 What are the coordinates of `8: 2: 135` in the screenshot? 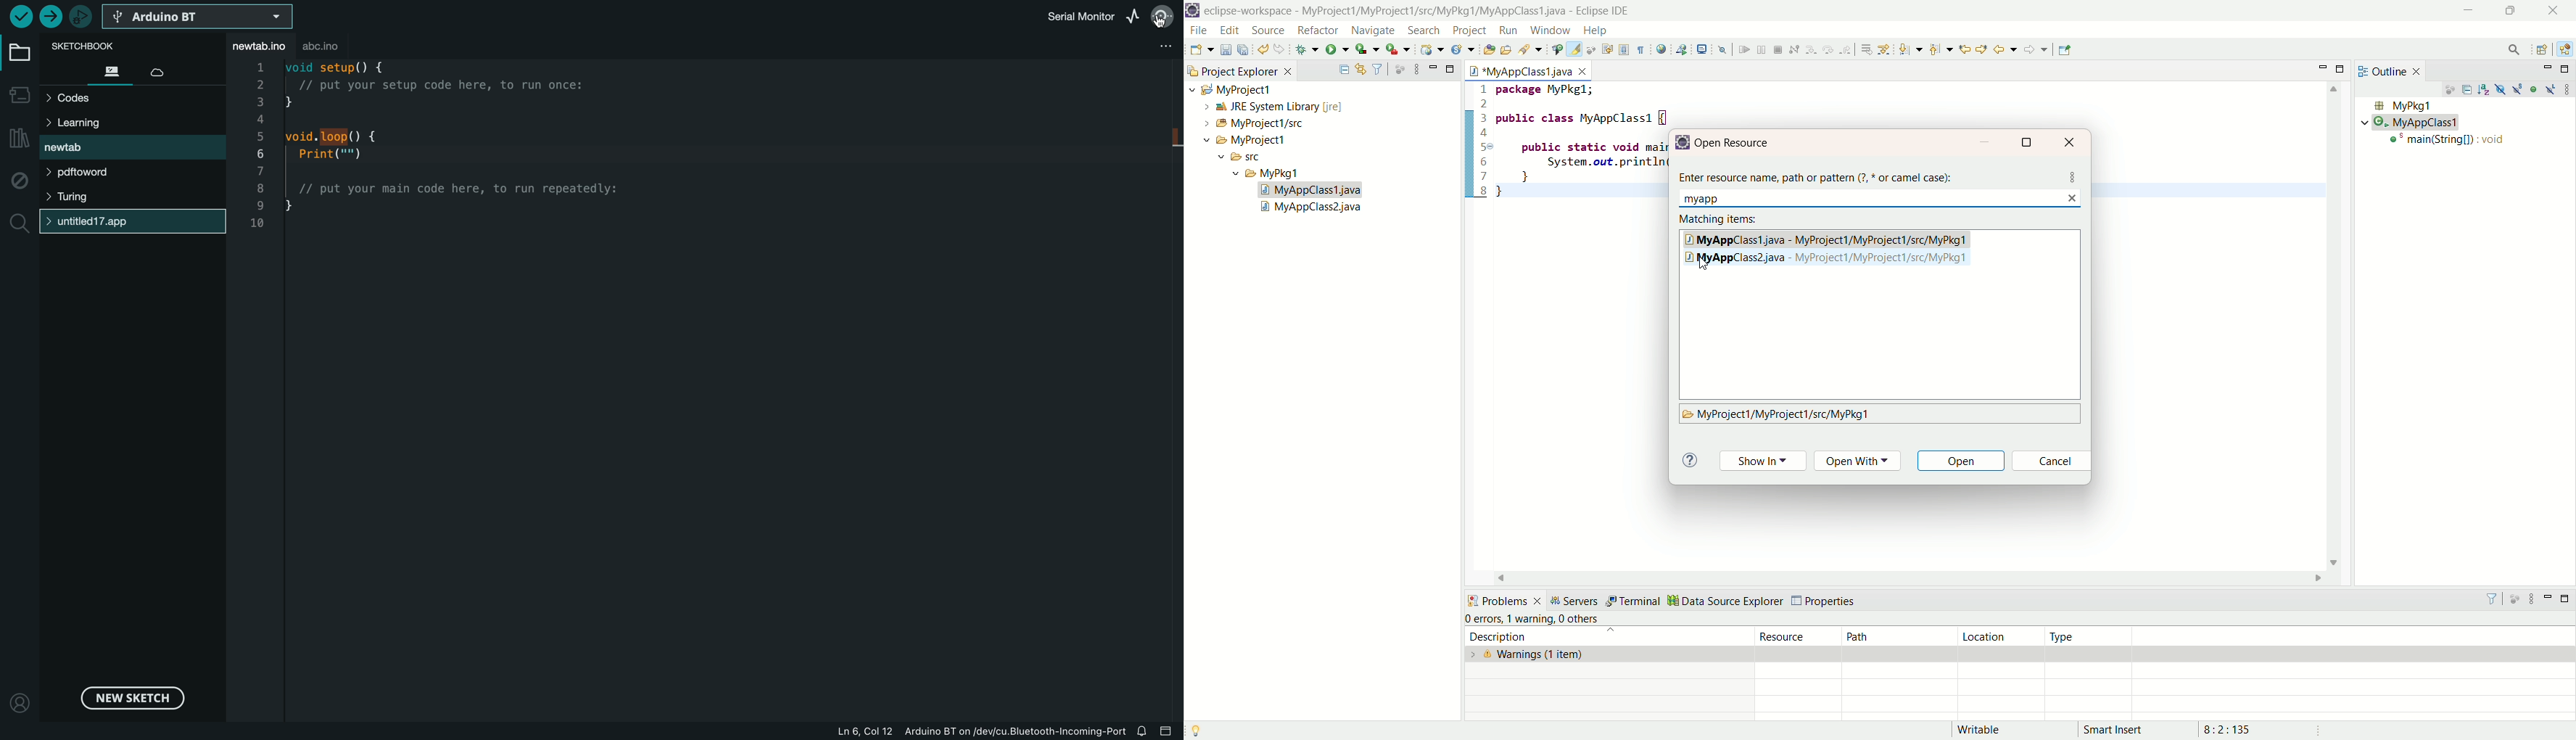 It's located at (2245, 728).